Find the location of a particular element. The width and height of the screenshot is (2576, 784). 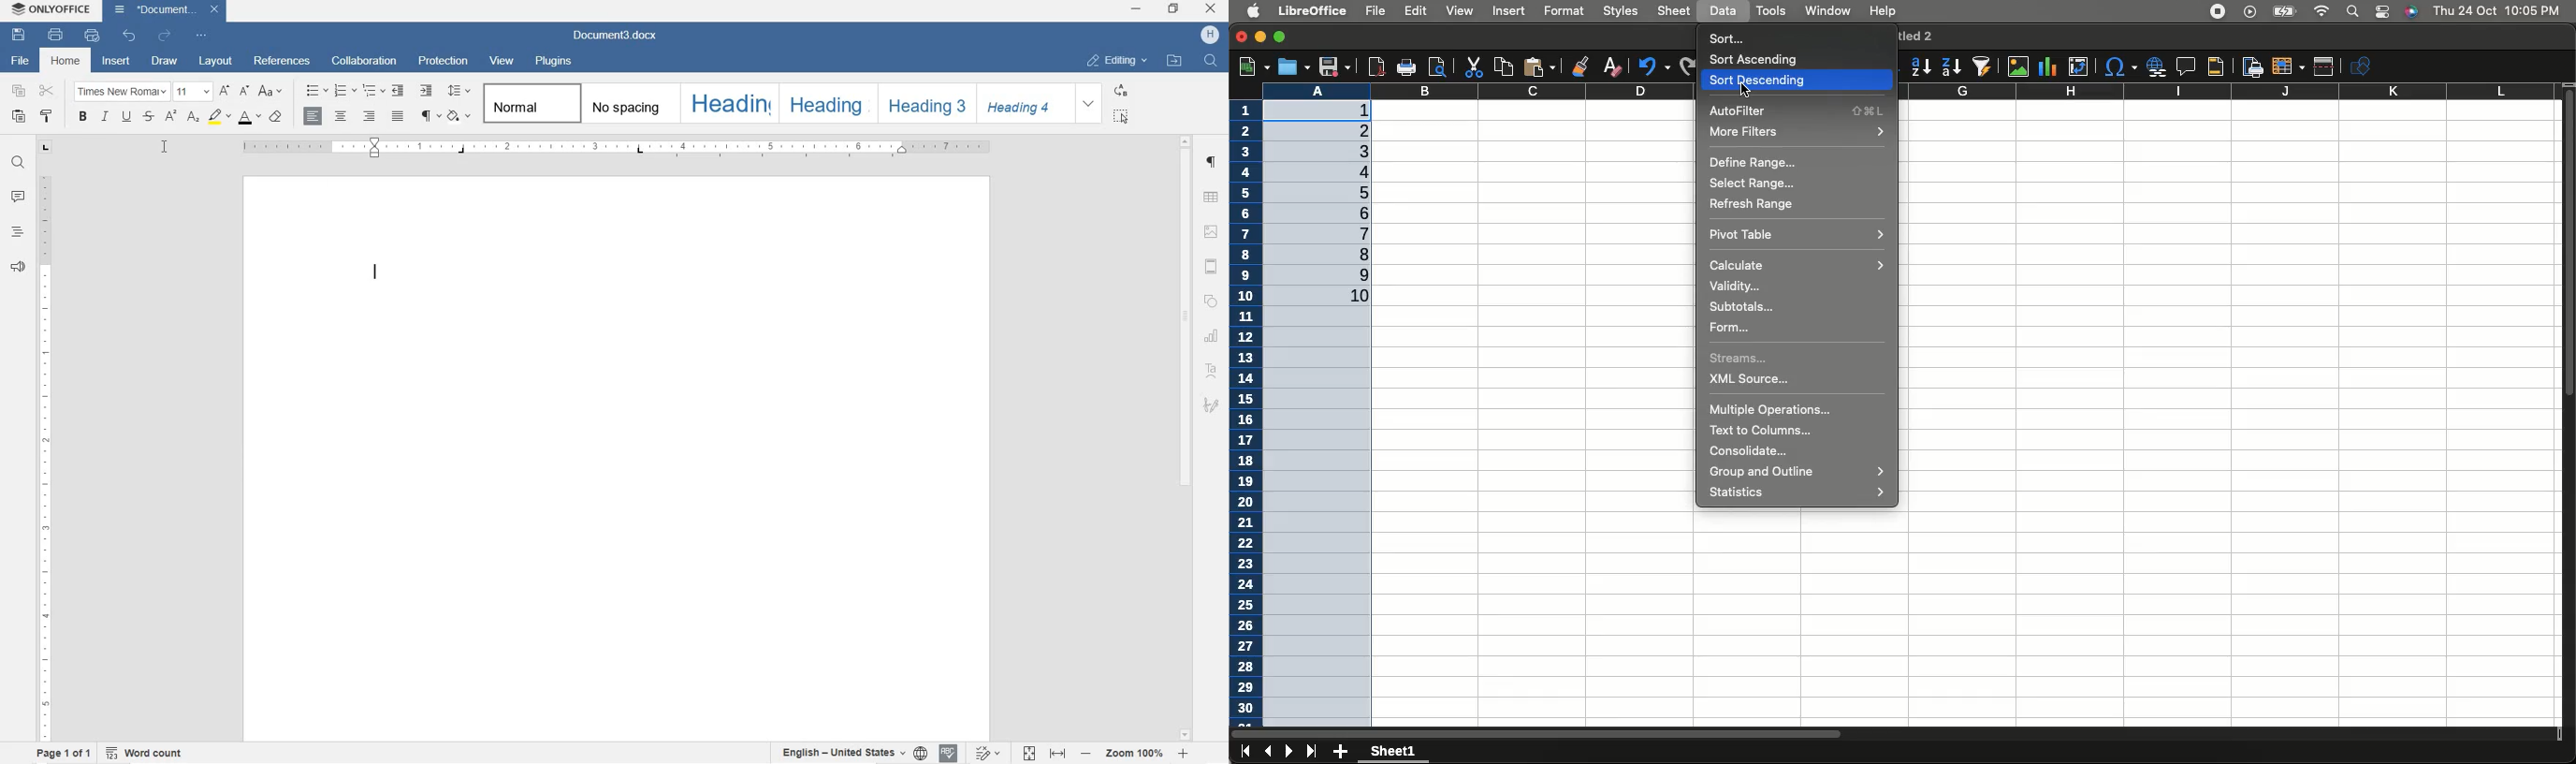

Next sheet is located at coordinates (1290, 753).